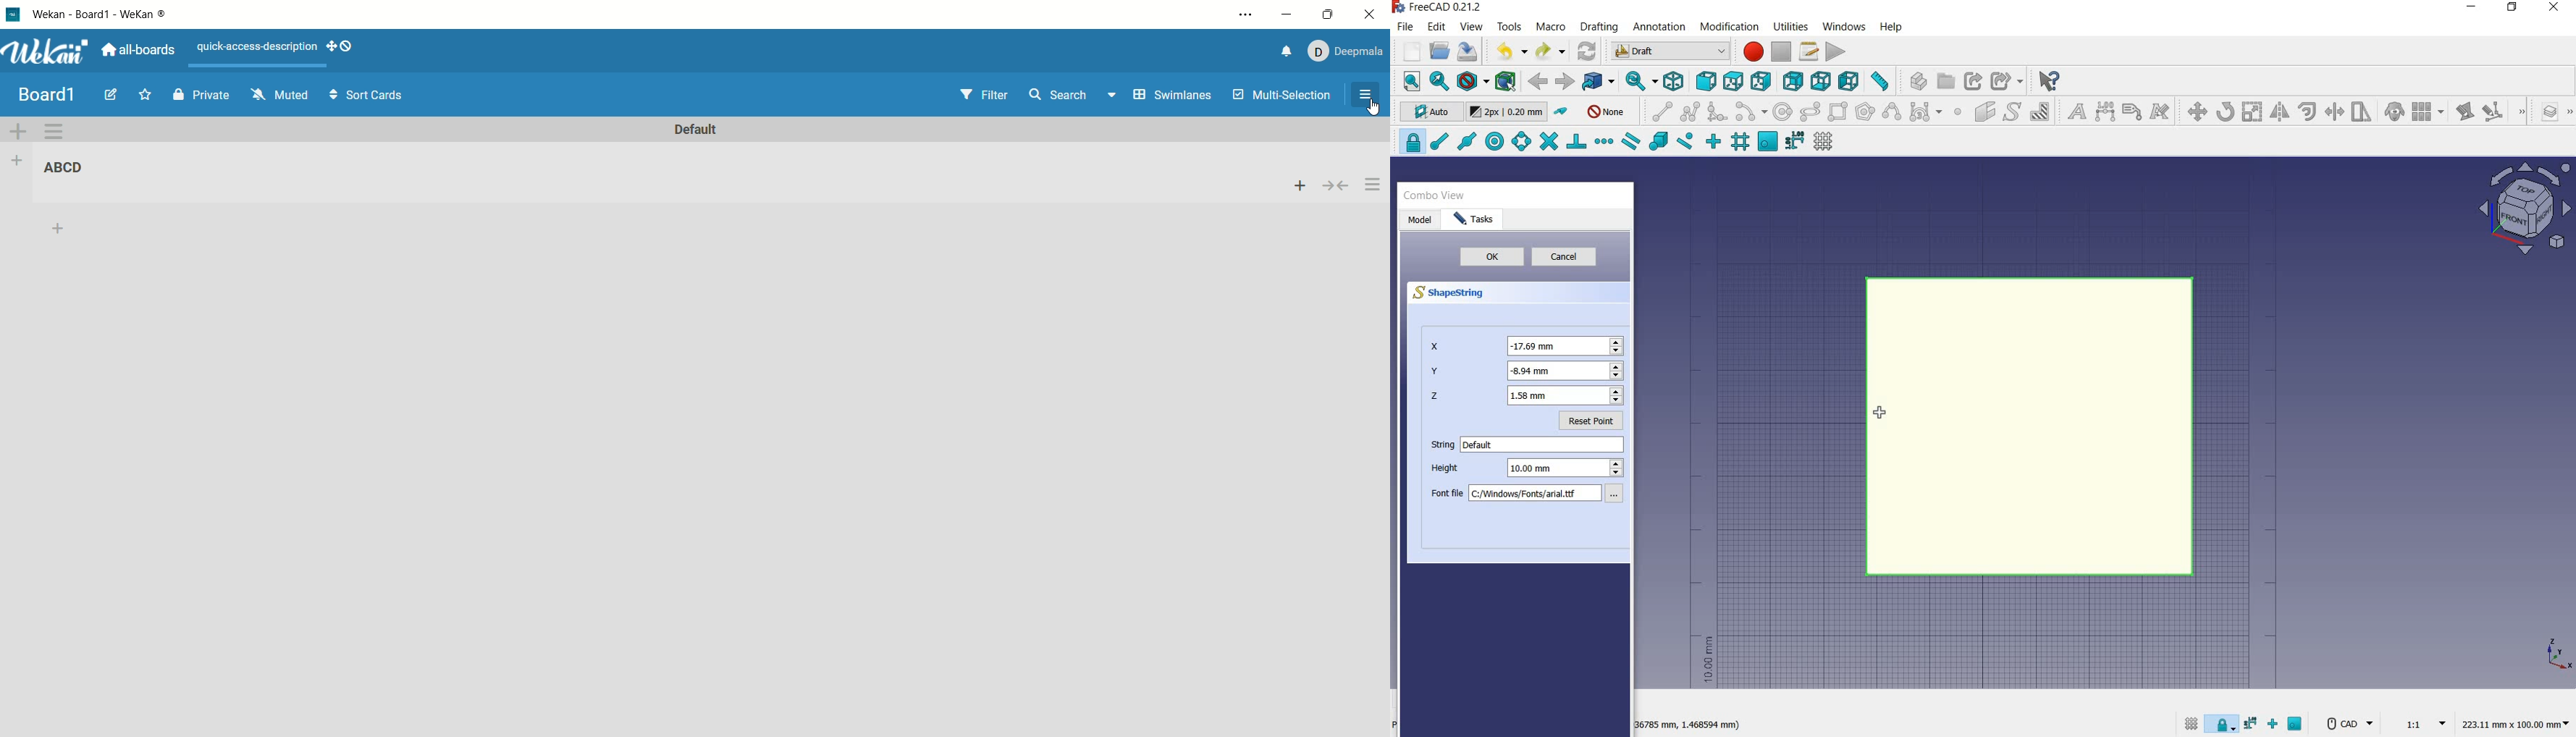 The image size is (2576, 756). I want to click on file, so click(1407, 28).